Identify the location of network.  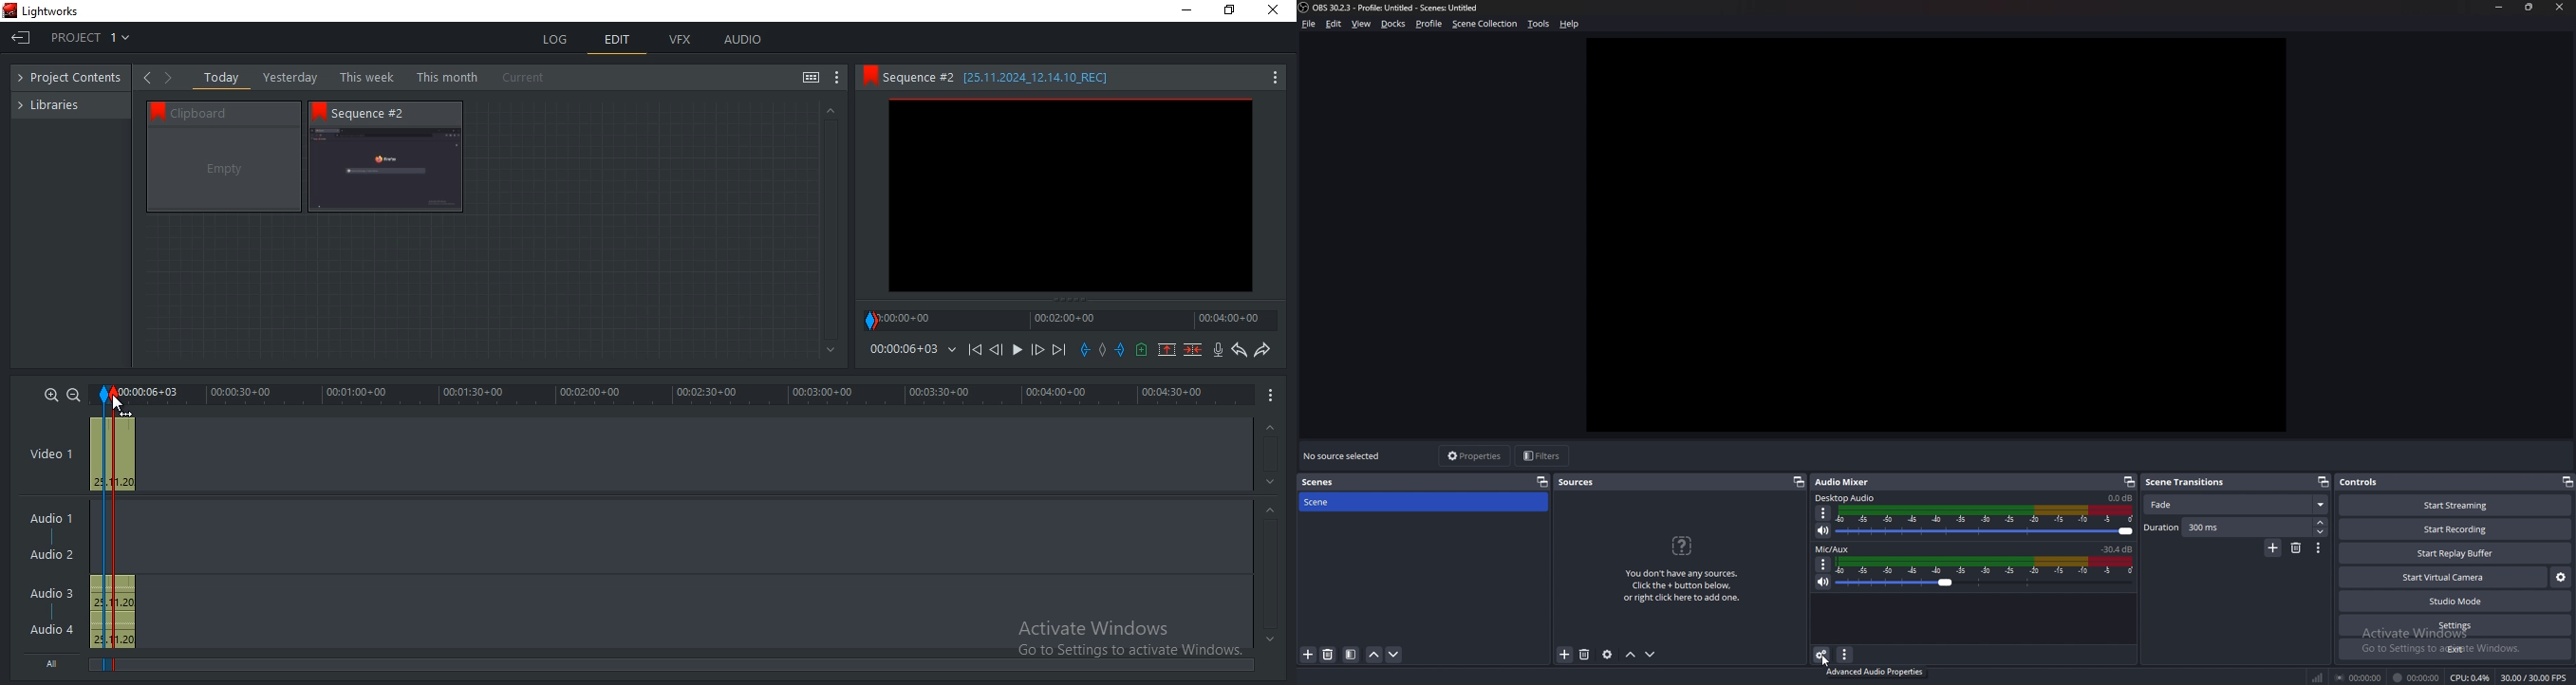
(2320, 678).